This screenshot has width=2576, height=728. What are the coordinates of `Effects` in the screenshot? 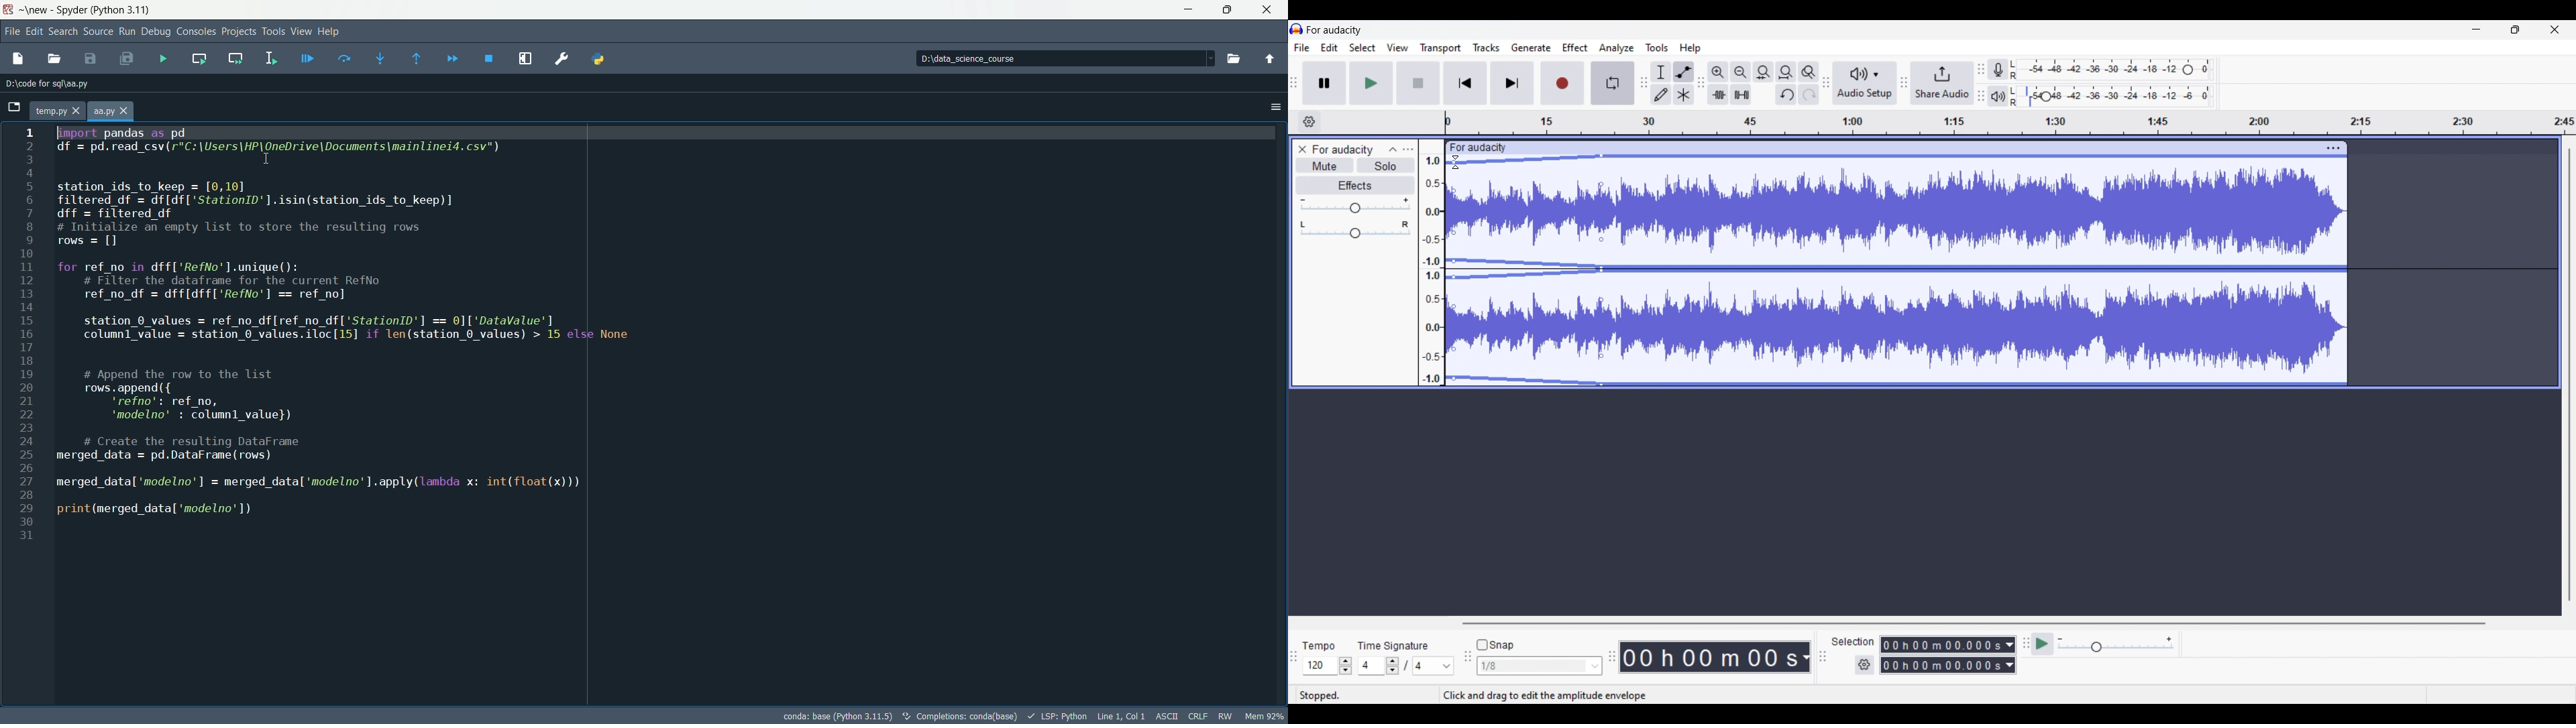 It's located at (1355, 185).